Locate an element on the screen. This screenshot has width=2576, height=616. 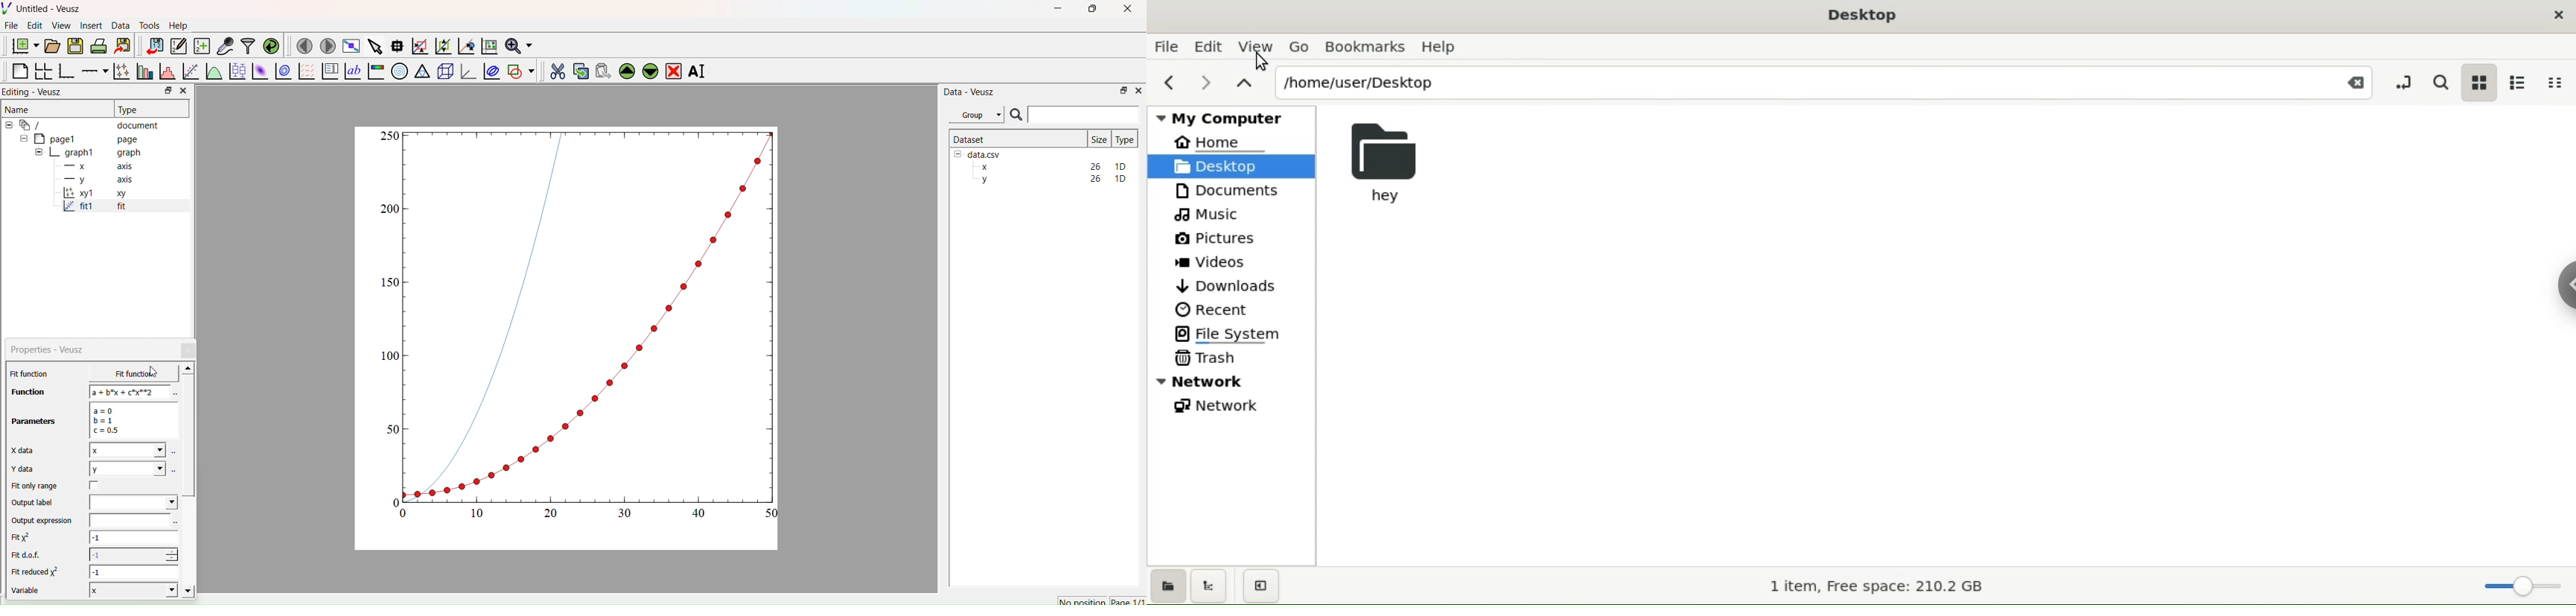
Untitled - Veusz is located at coordinates (44, 8).